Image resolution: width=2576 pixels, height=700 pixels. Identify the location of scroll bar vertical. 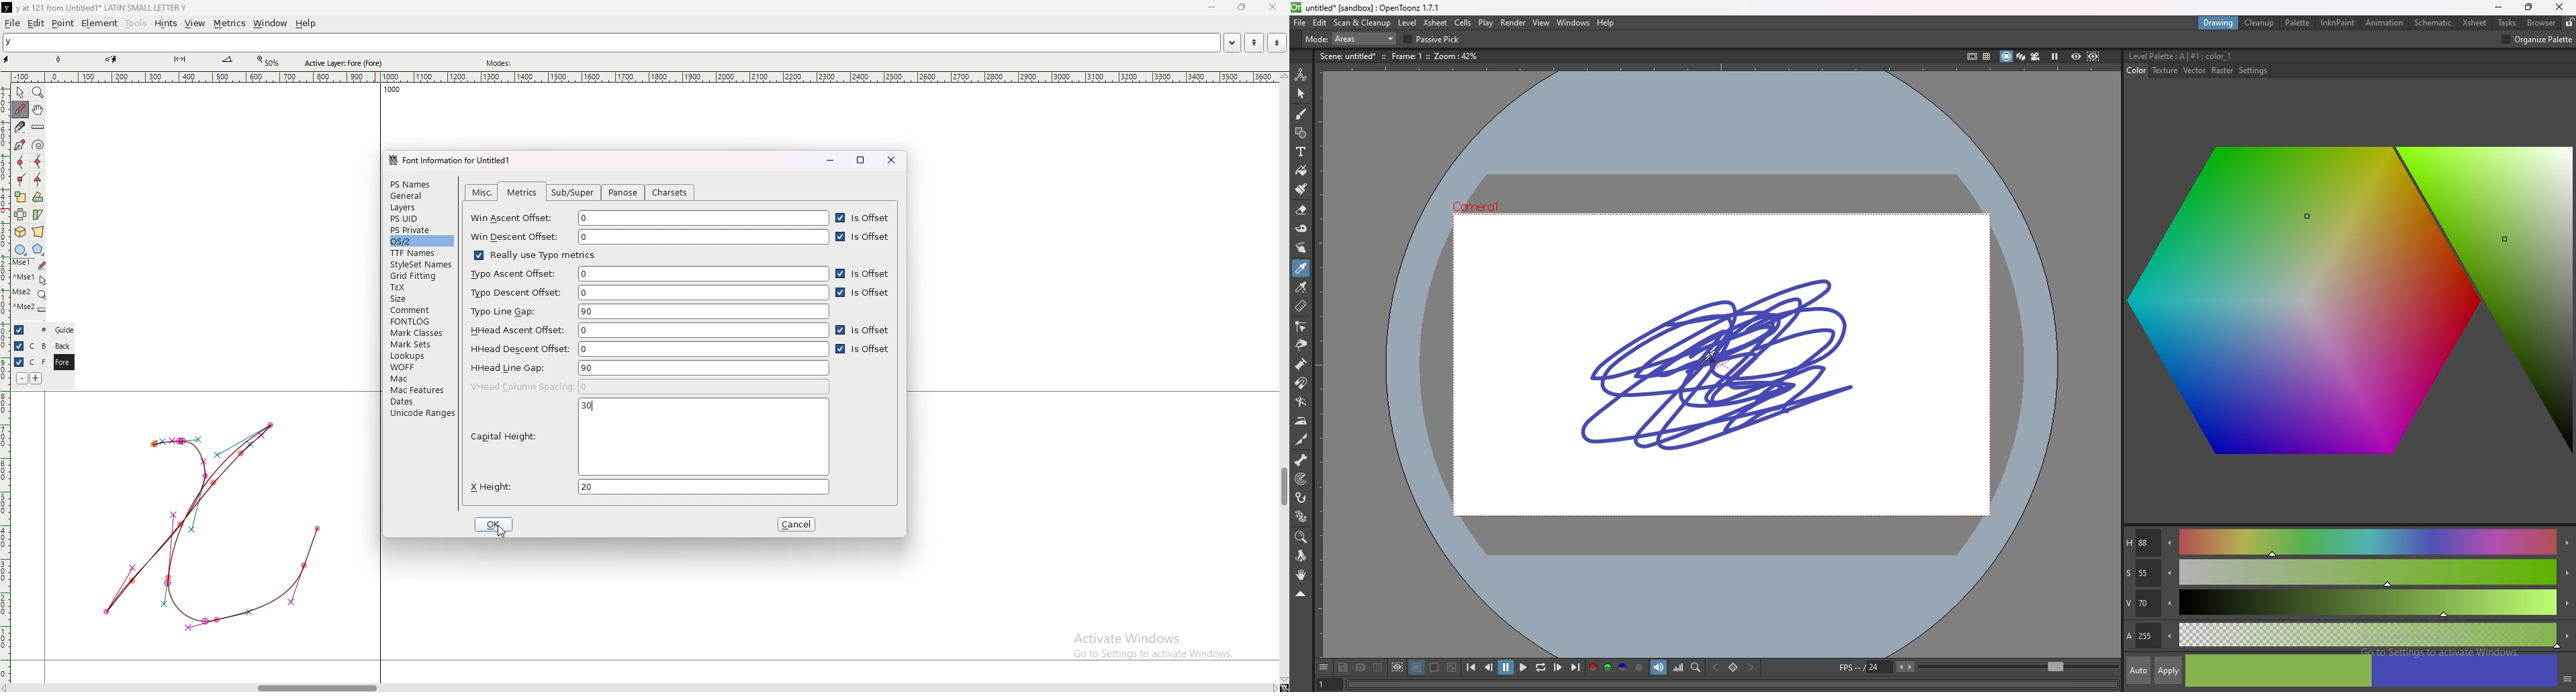
(1283, 487).